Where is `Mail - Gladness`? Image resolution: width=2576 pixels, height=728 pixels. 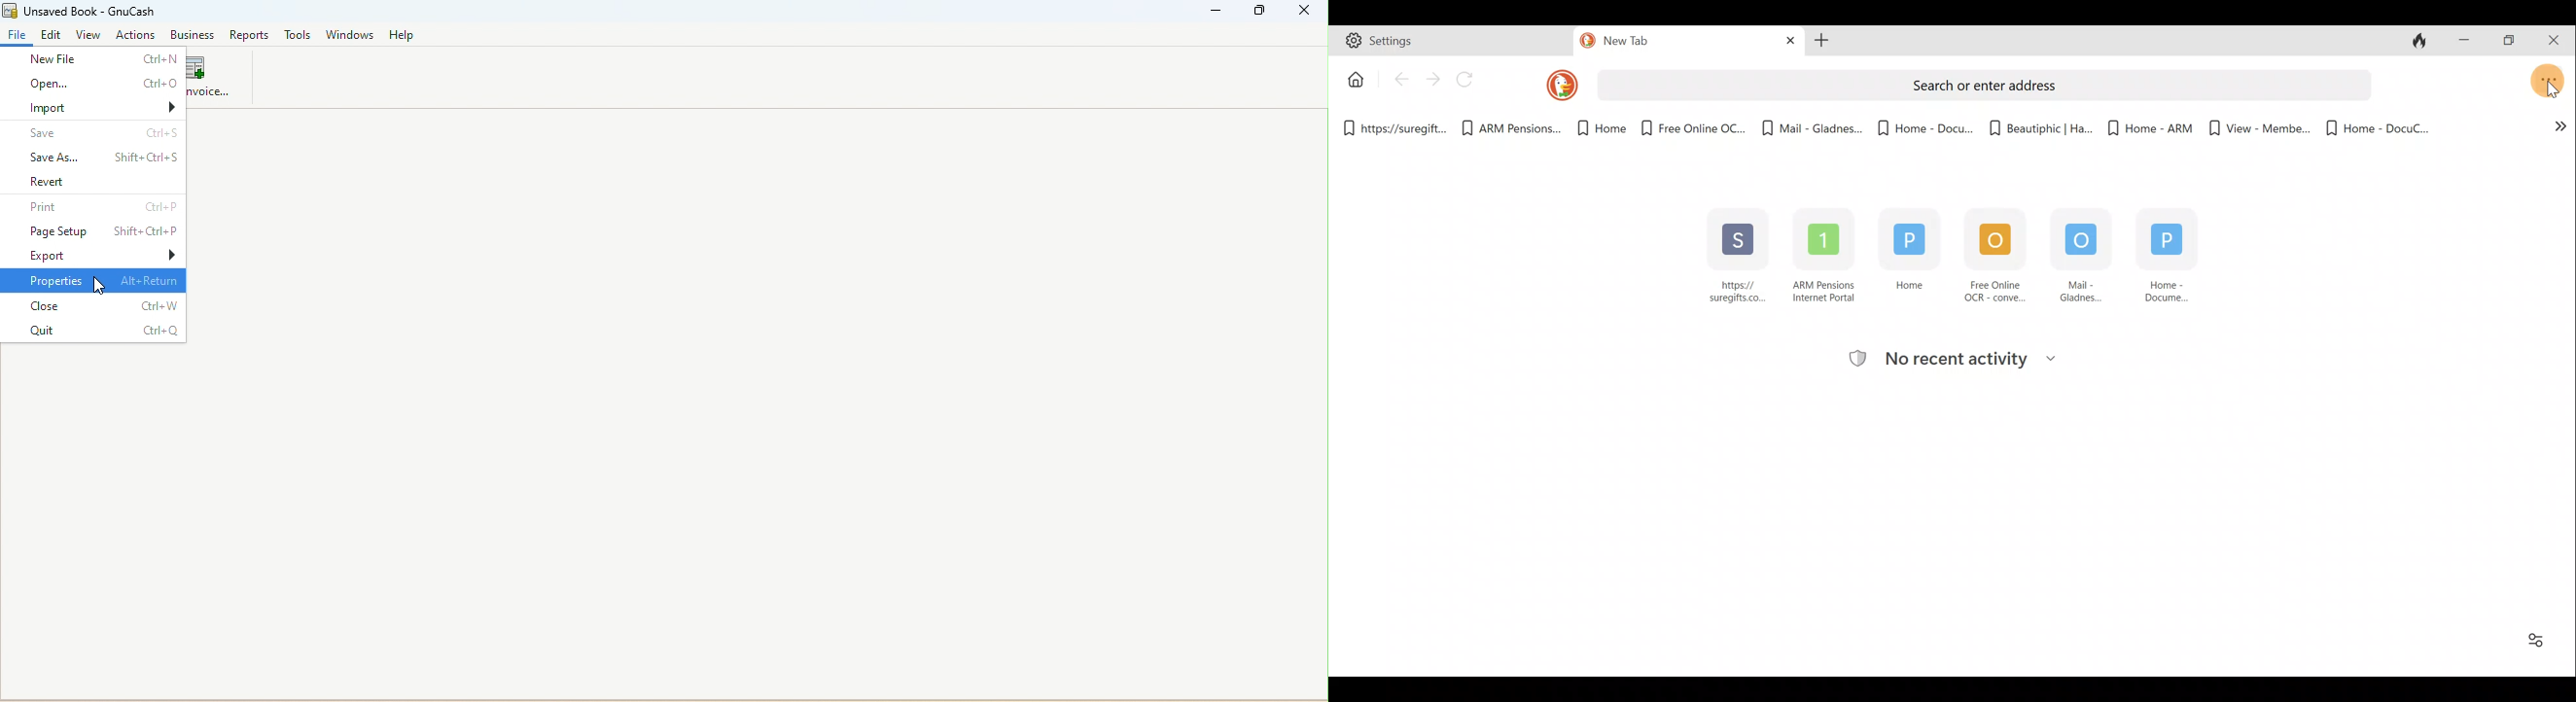
Mail - Gladness is located at coordinates (2081, 255).